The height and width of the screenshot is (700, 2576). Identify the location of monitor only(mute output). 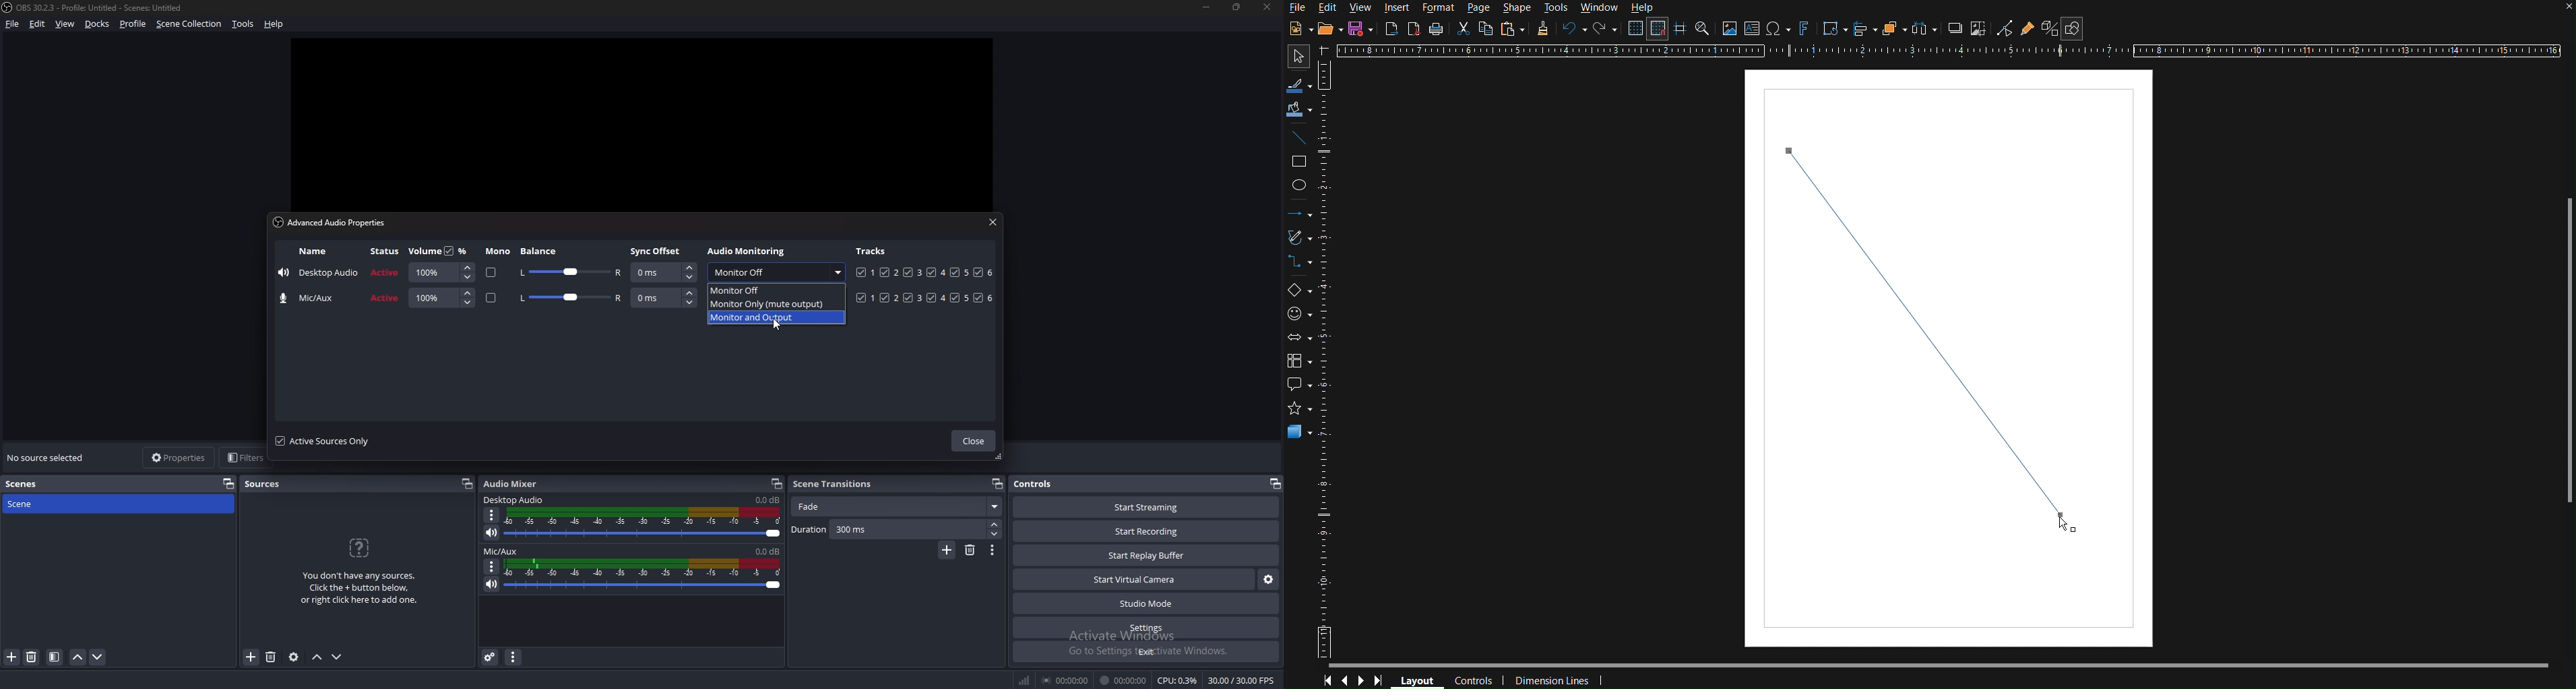
(775, 304).